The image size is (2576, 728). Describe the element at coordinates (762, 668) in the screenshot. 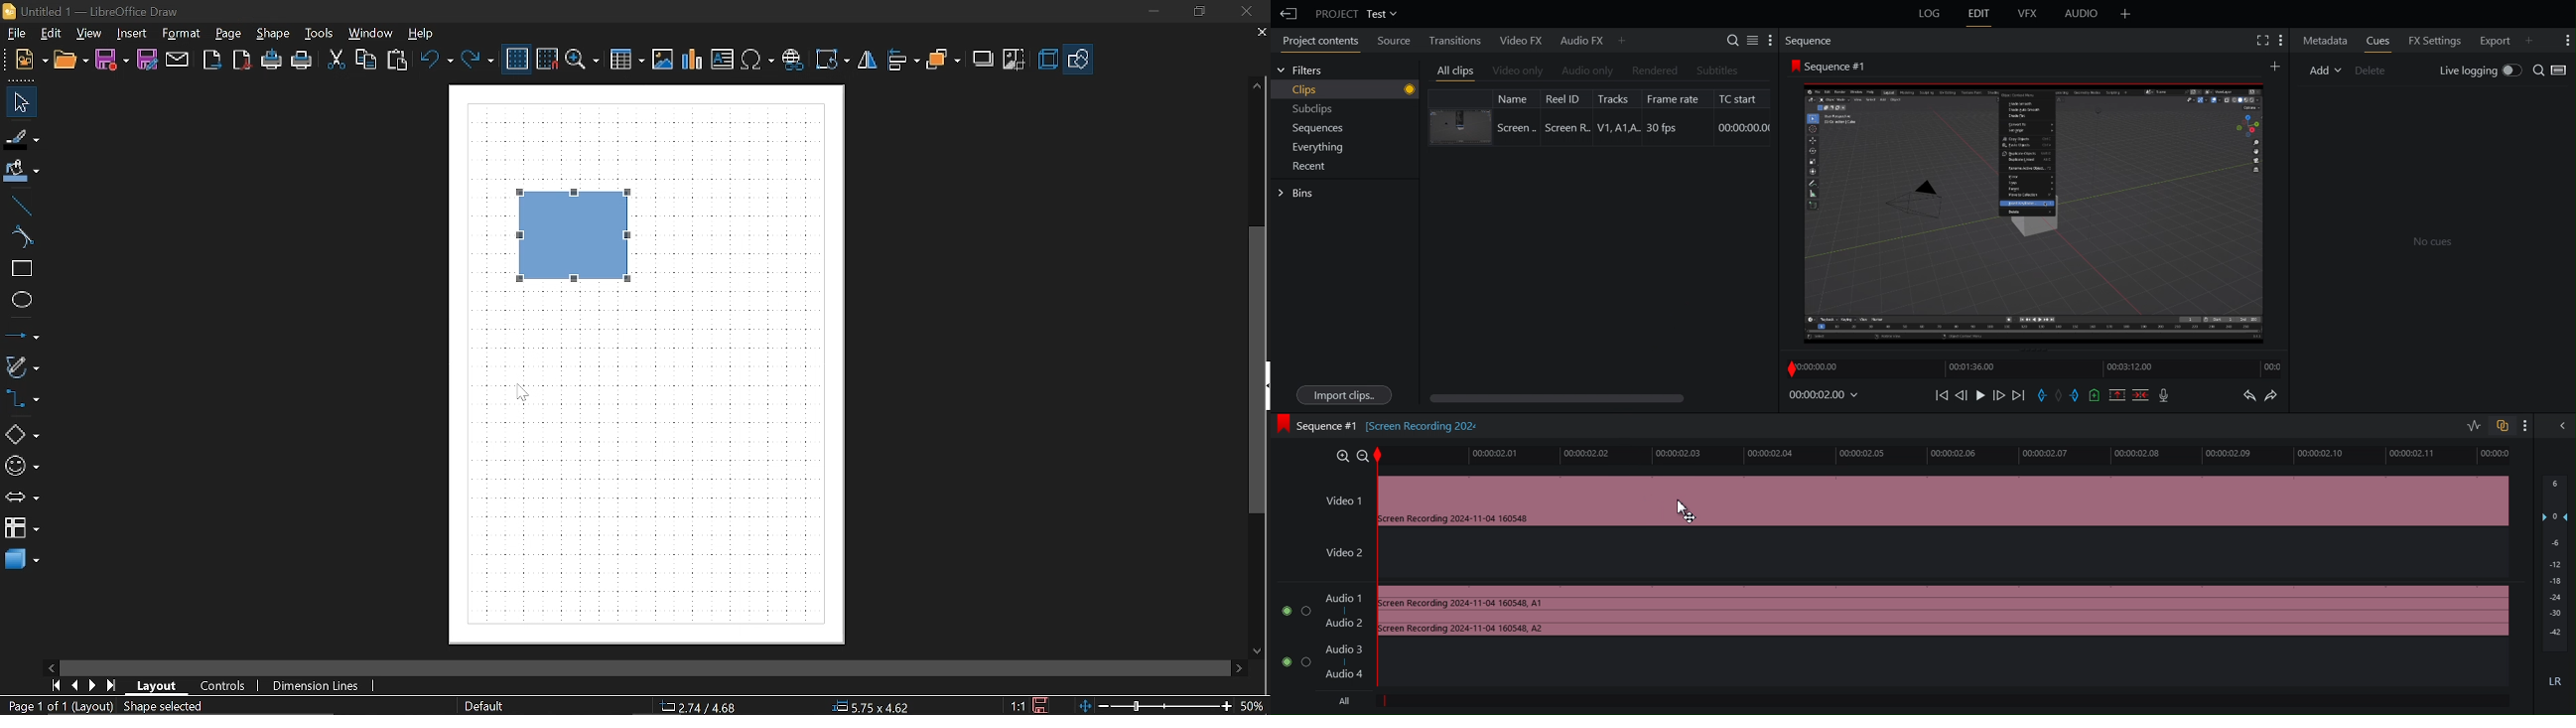

I see `Horizontal scroll bar` at that location.